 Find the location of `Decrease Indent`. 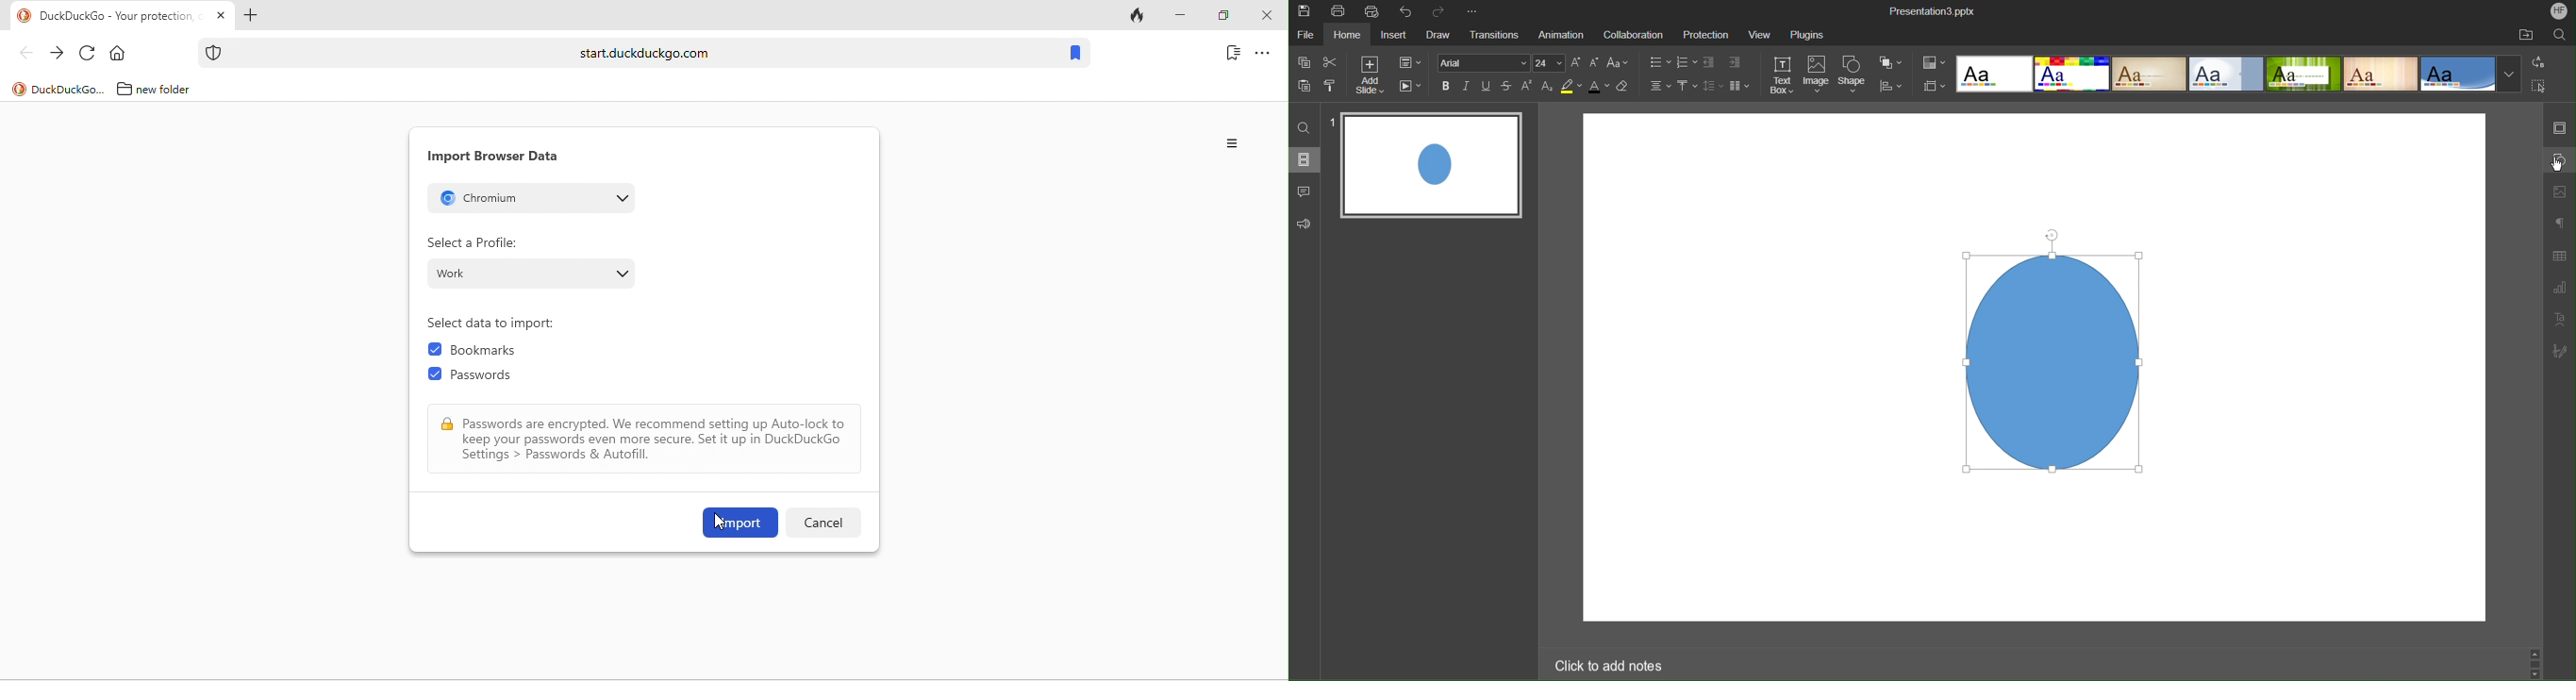

Decrease Indent is located at coordinates (1710, 63).